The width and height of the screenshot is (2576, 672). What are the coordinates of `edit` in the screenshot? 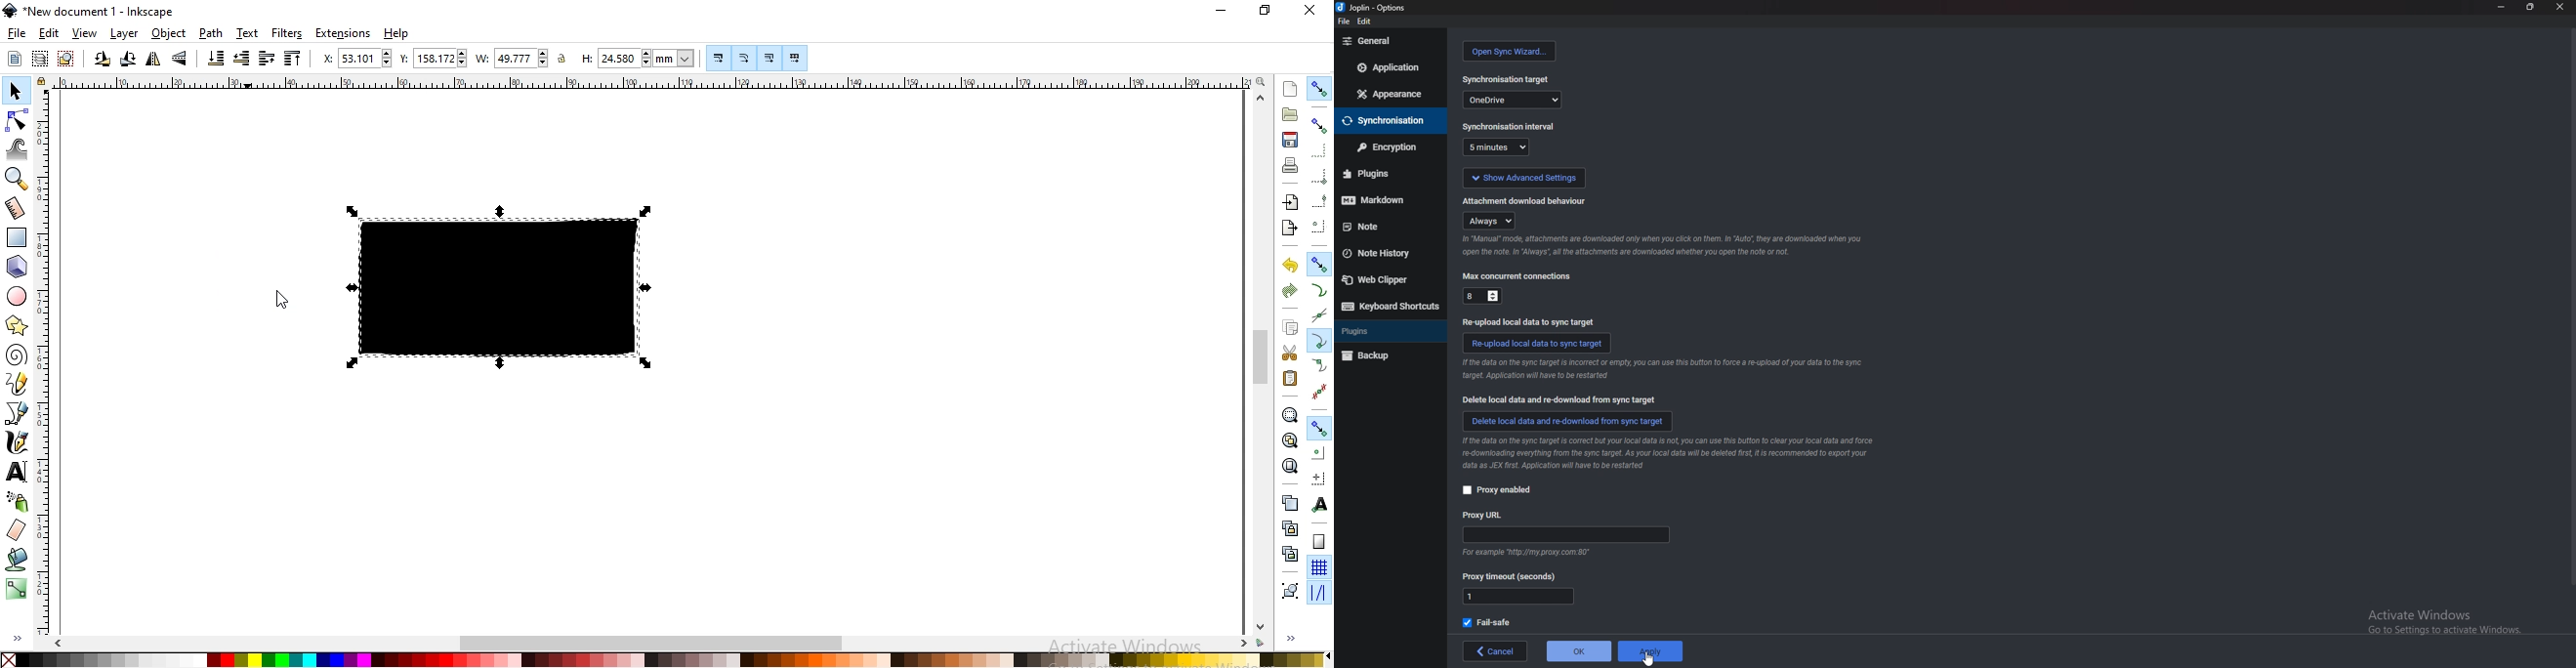 It's located at (1365, 20).